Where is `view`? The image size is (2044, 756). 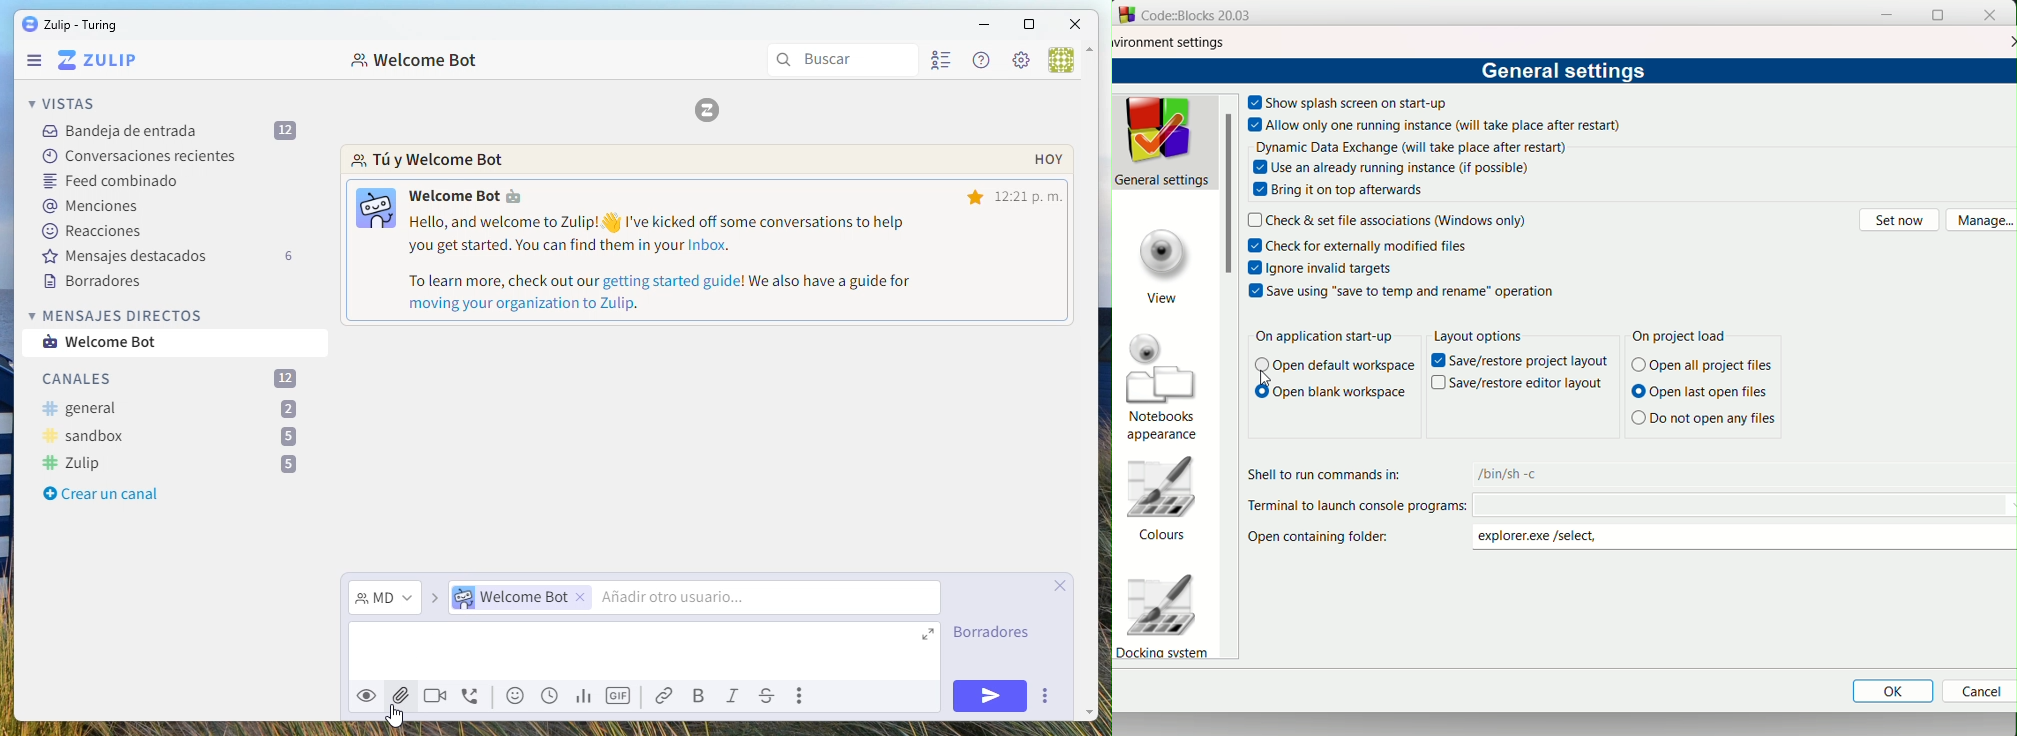
view is located at coordinates (1161, 264).